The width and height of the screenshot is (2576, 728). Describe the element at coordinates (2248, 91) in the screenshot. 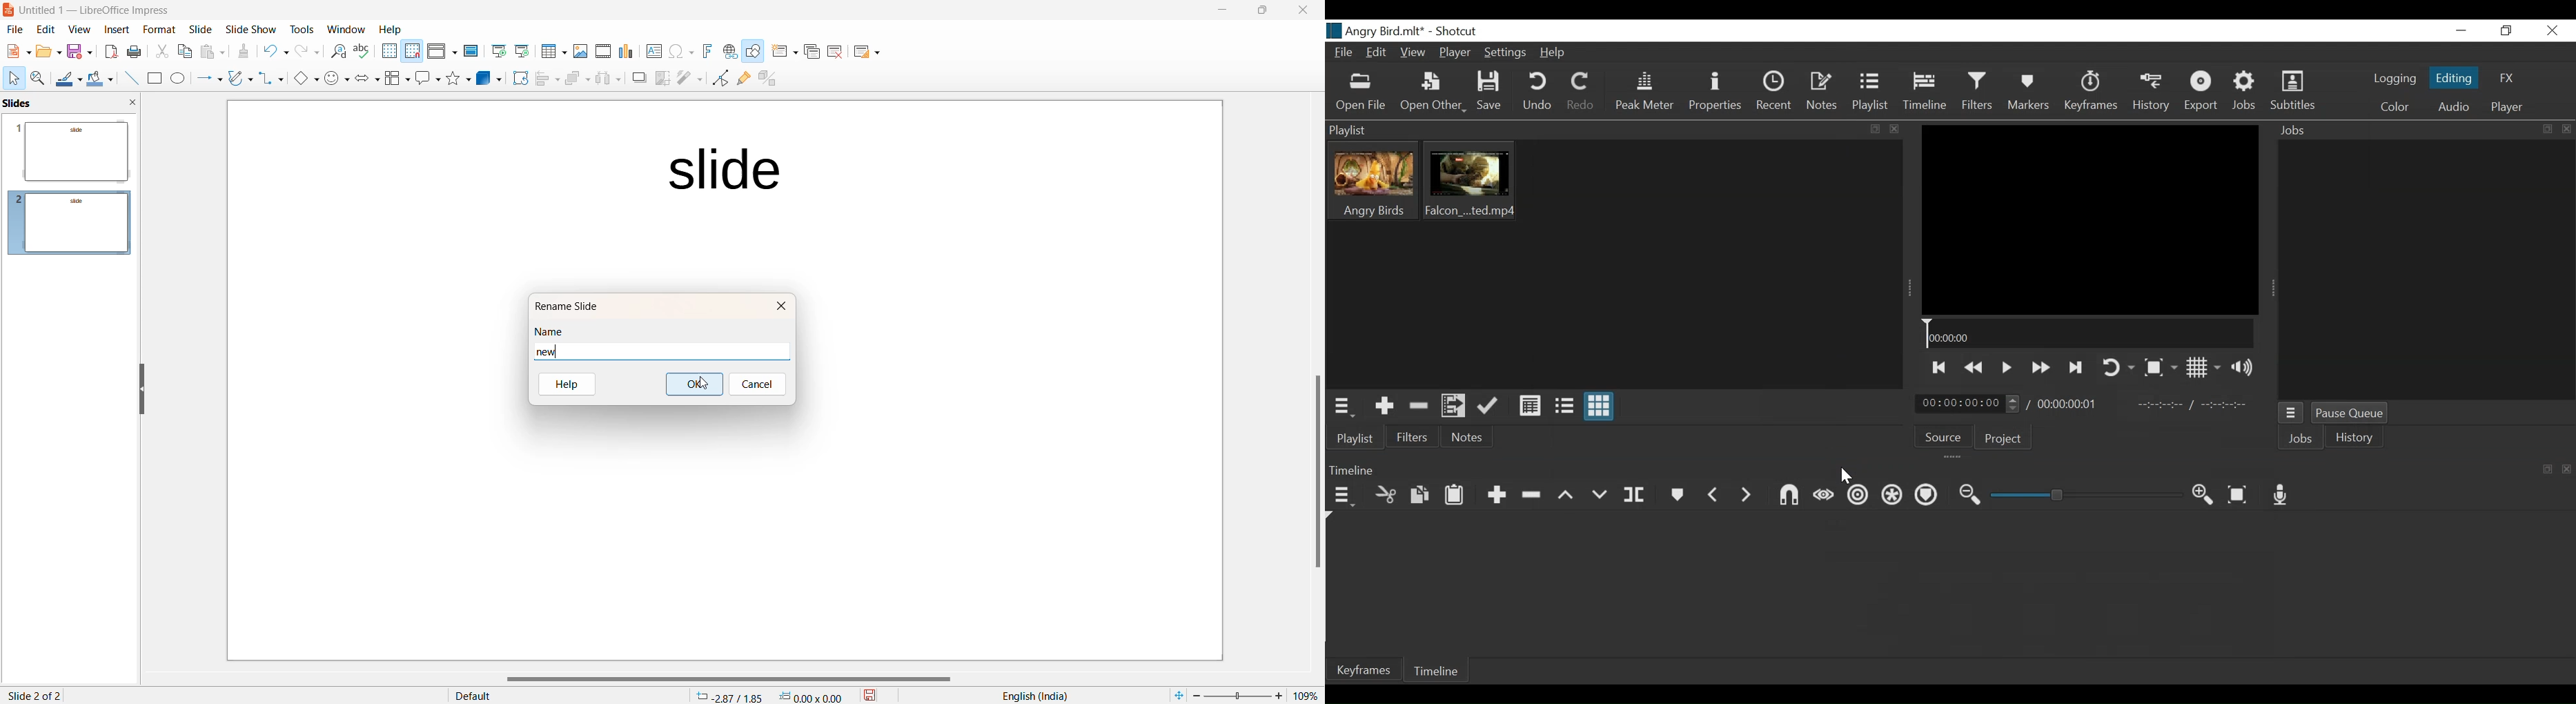

I see `Jobs` at that location.